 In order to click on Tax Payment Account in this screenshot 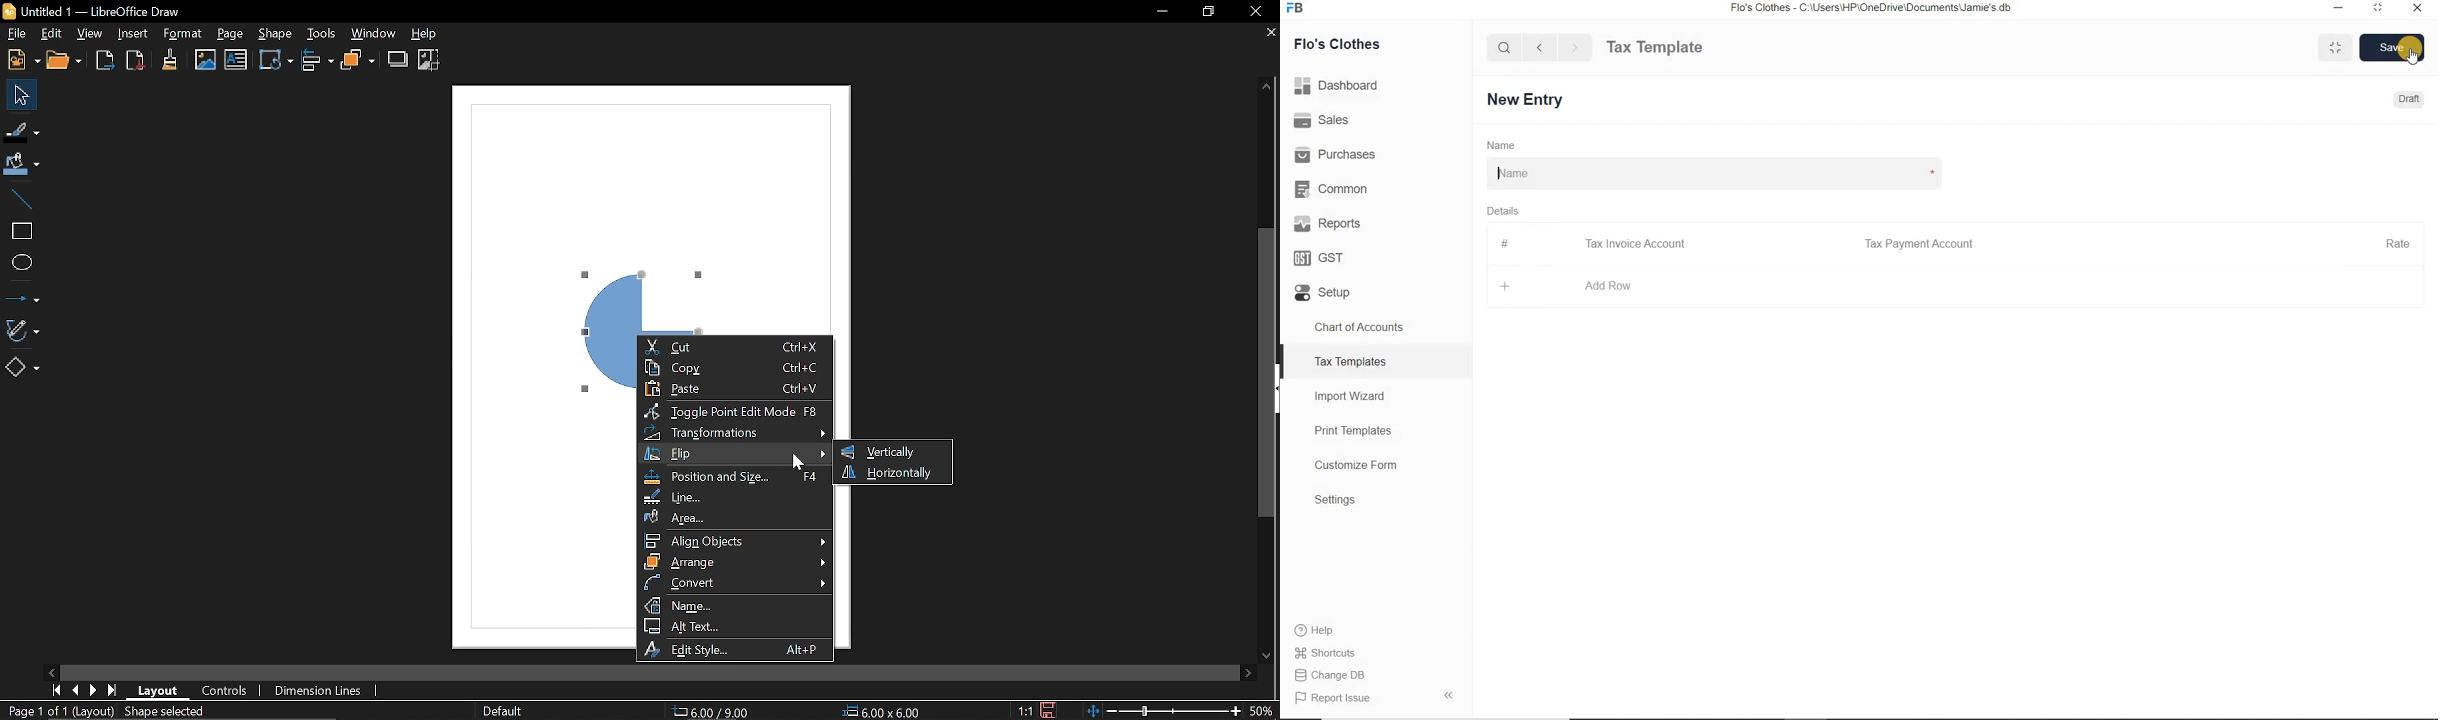, I will do `click(1918, 244)`.